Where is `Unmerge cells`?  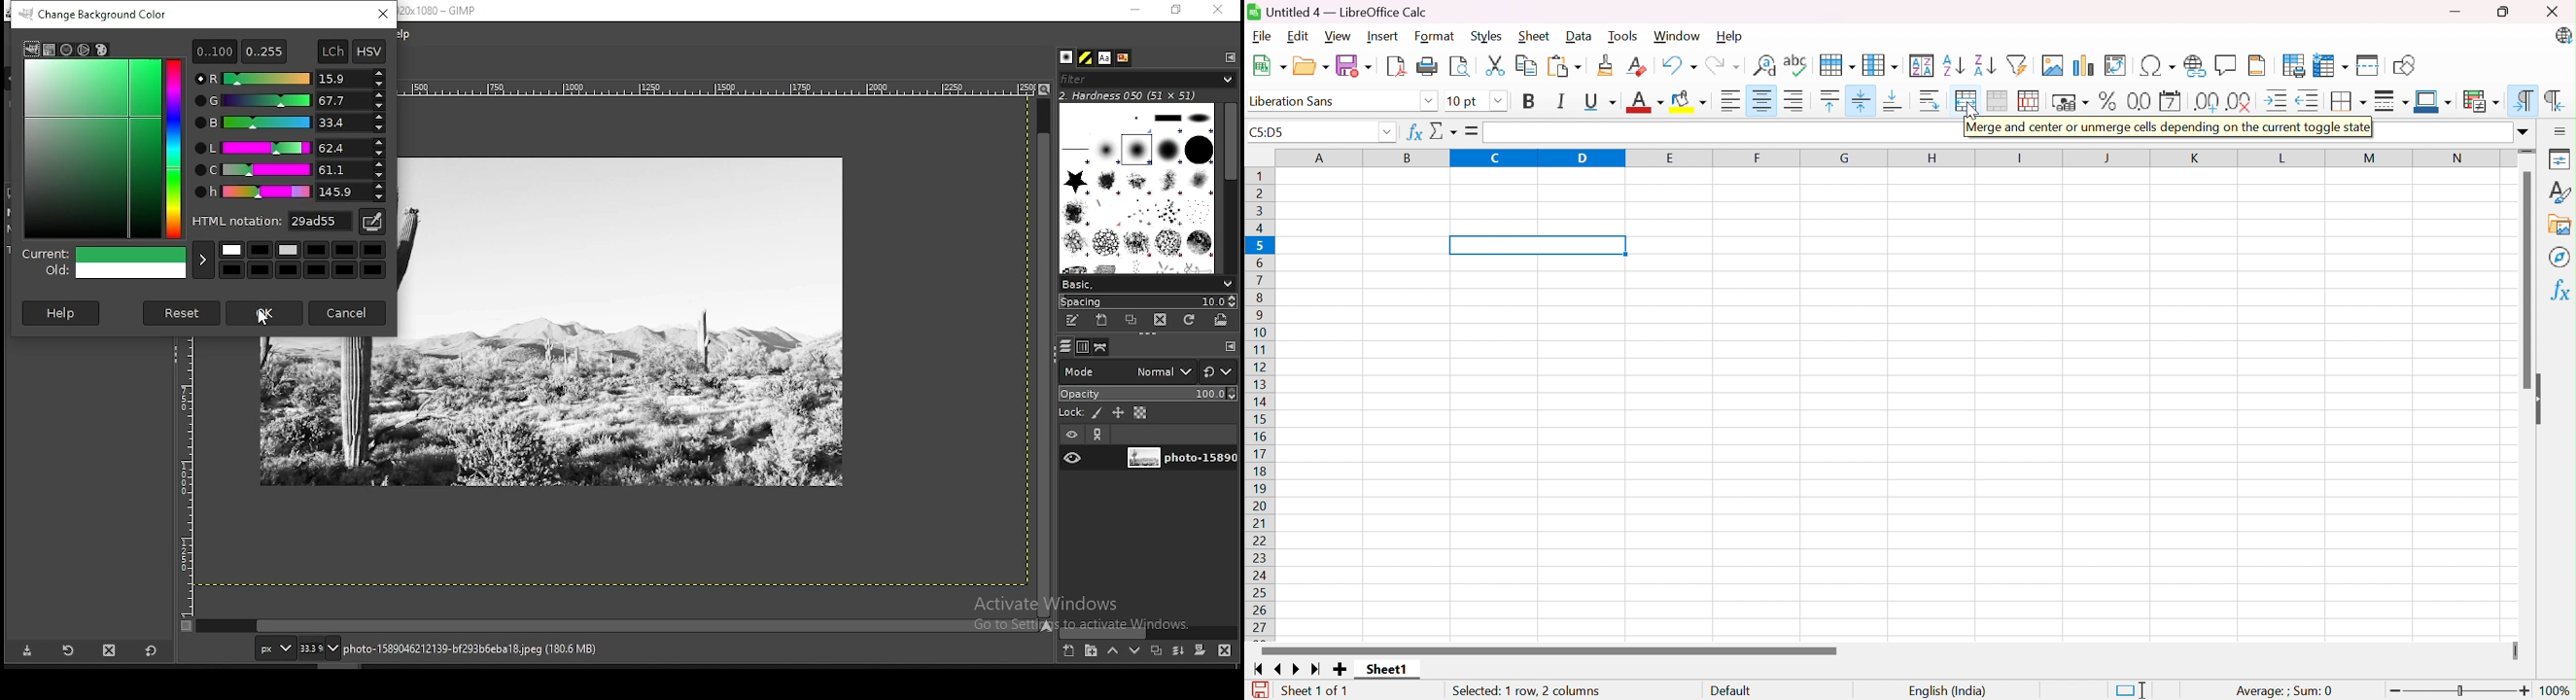 Unmerge cells is located at coordinates (2032, 101).